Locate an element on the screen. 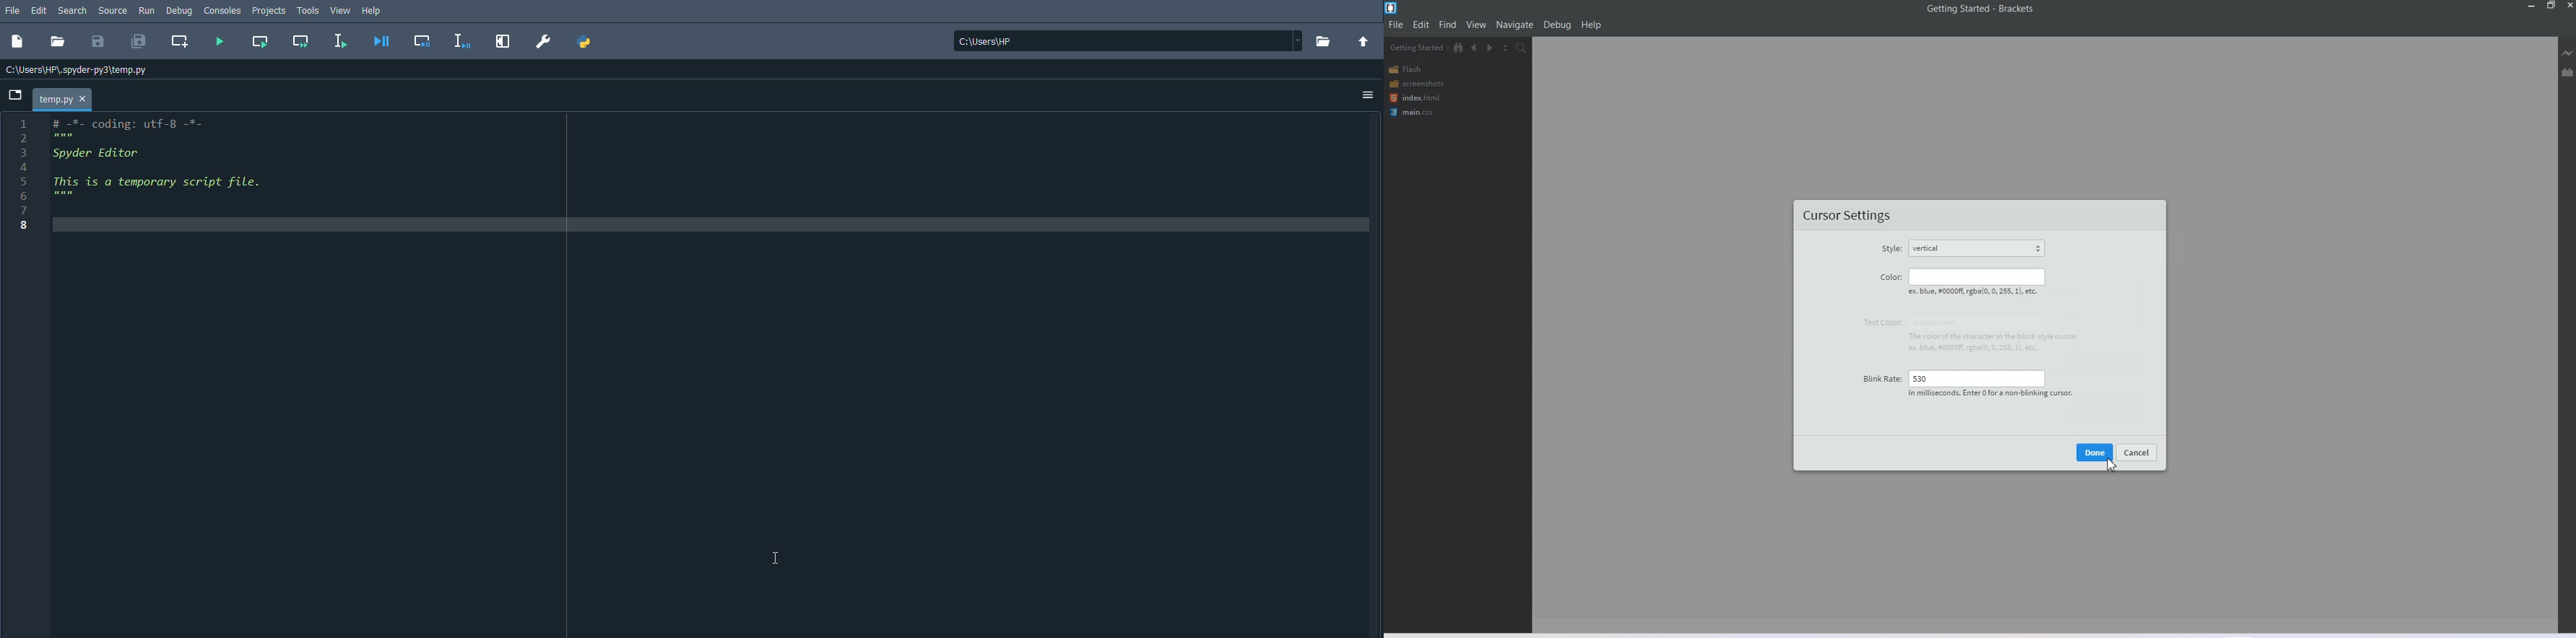  vertical is located at coordinates (1977, 248).